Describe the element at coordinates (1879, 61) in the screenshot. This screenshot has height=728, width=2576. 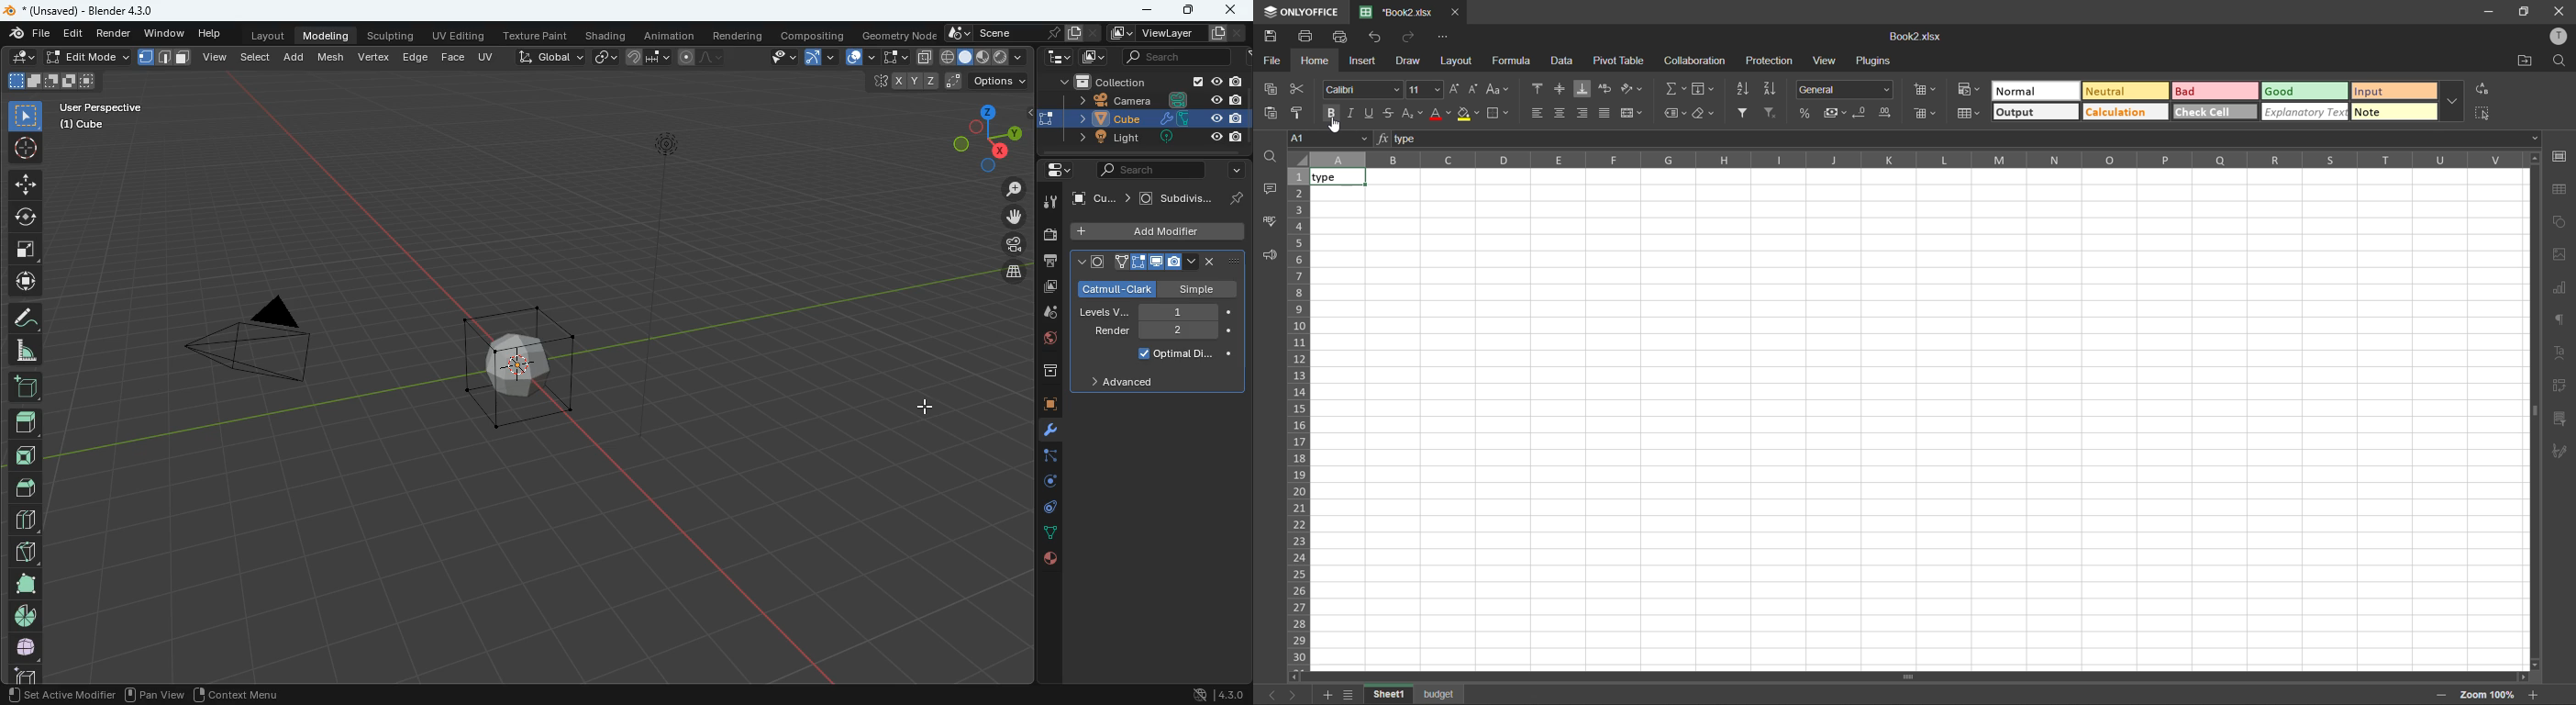
I see `plugins` at that location.